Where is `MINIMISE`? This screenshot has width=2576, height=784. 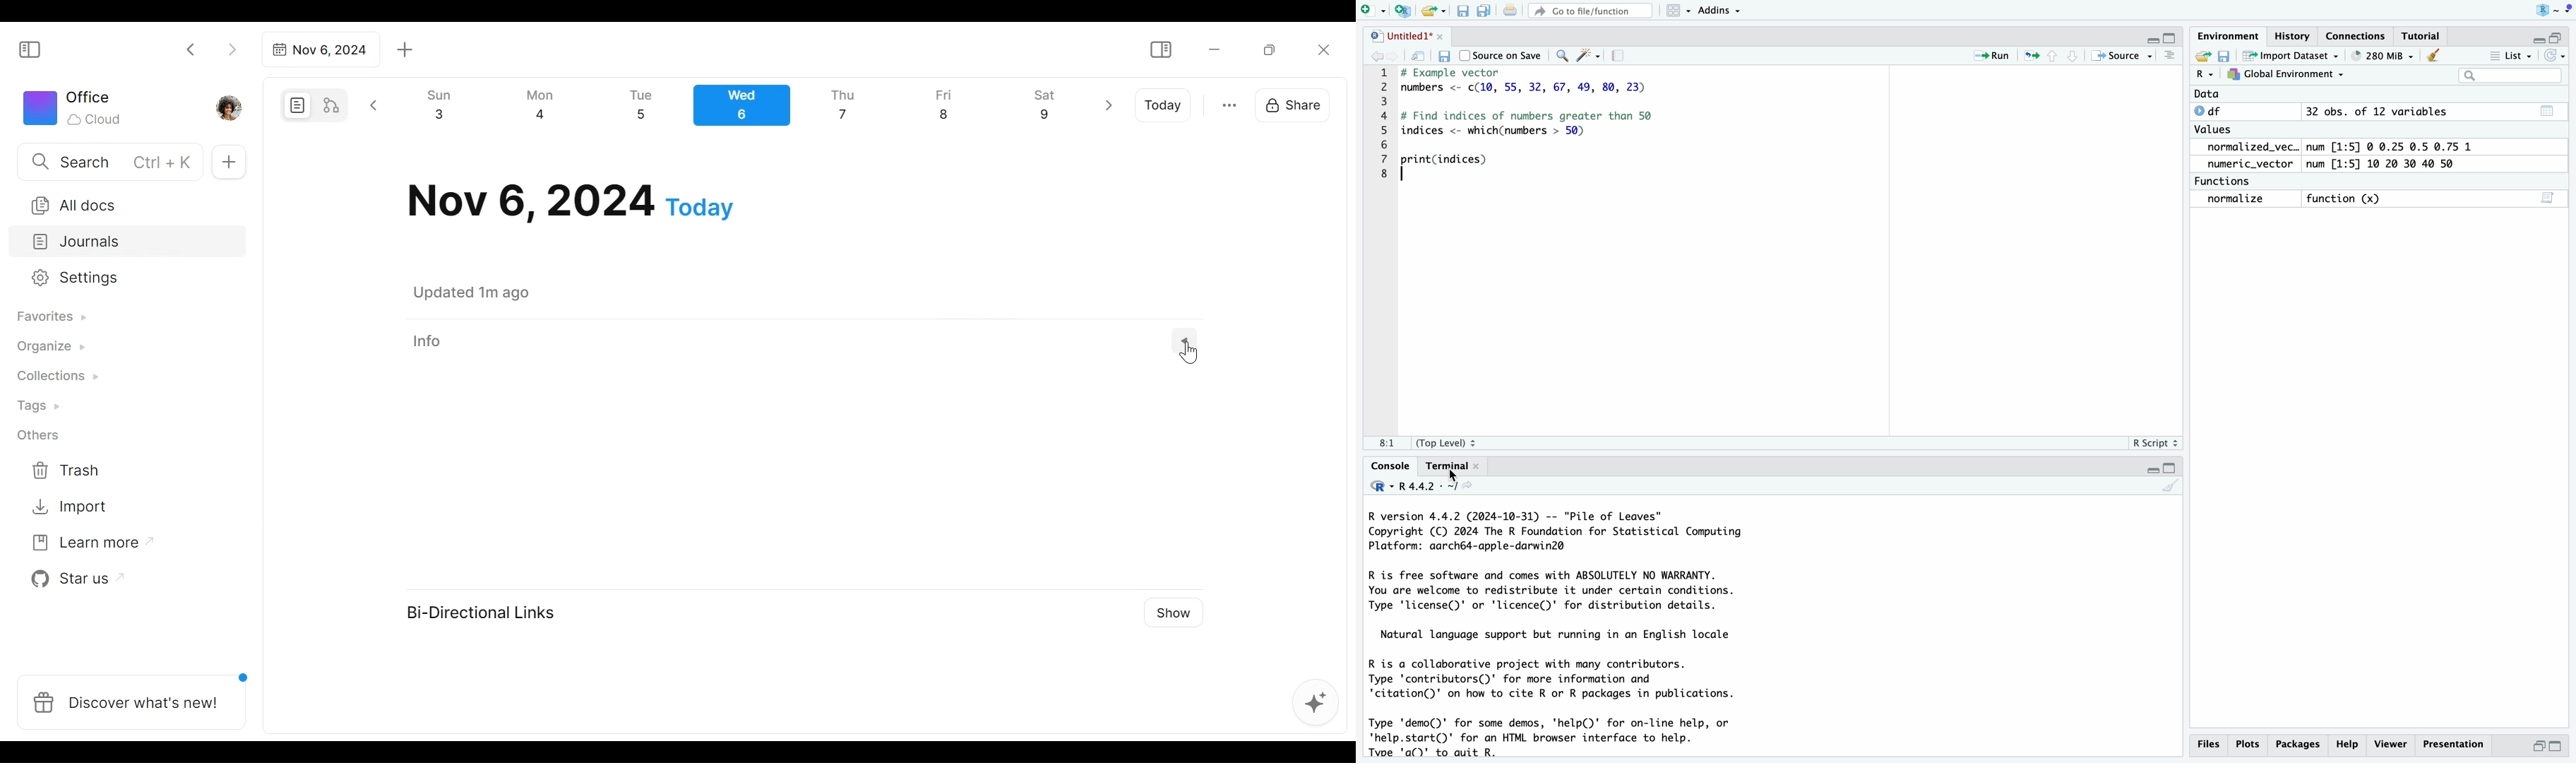 MINIMISE is located at coordinates (2151, 468).